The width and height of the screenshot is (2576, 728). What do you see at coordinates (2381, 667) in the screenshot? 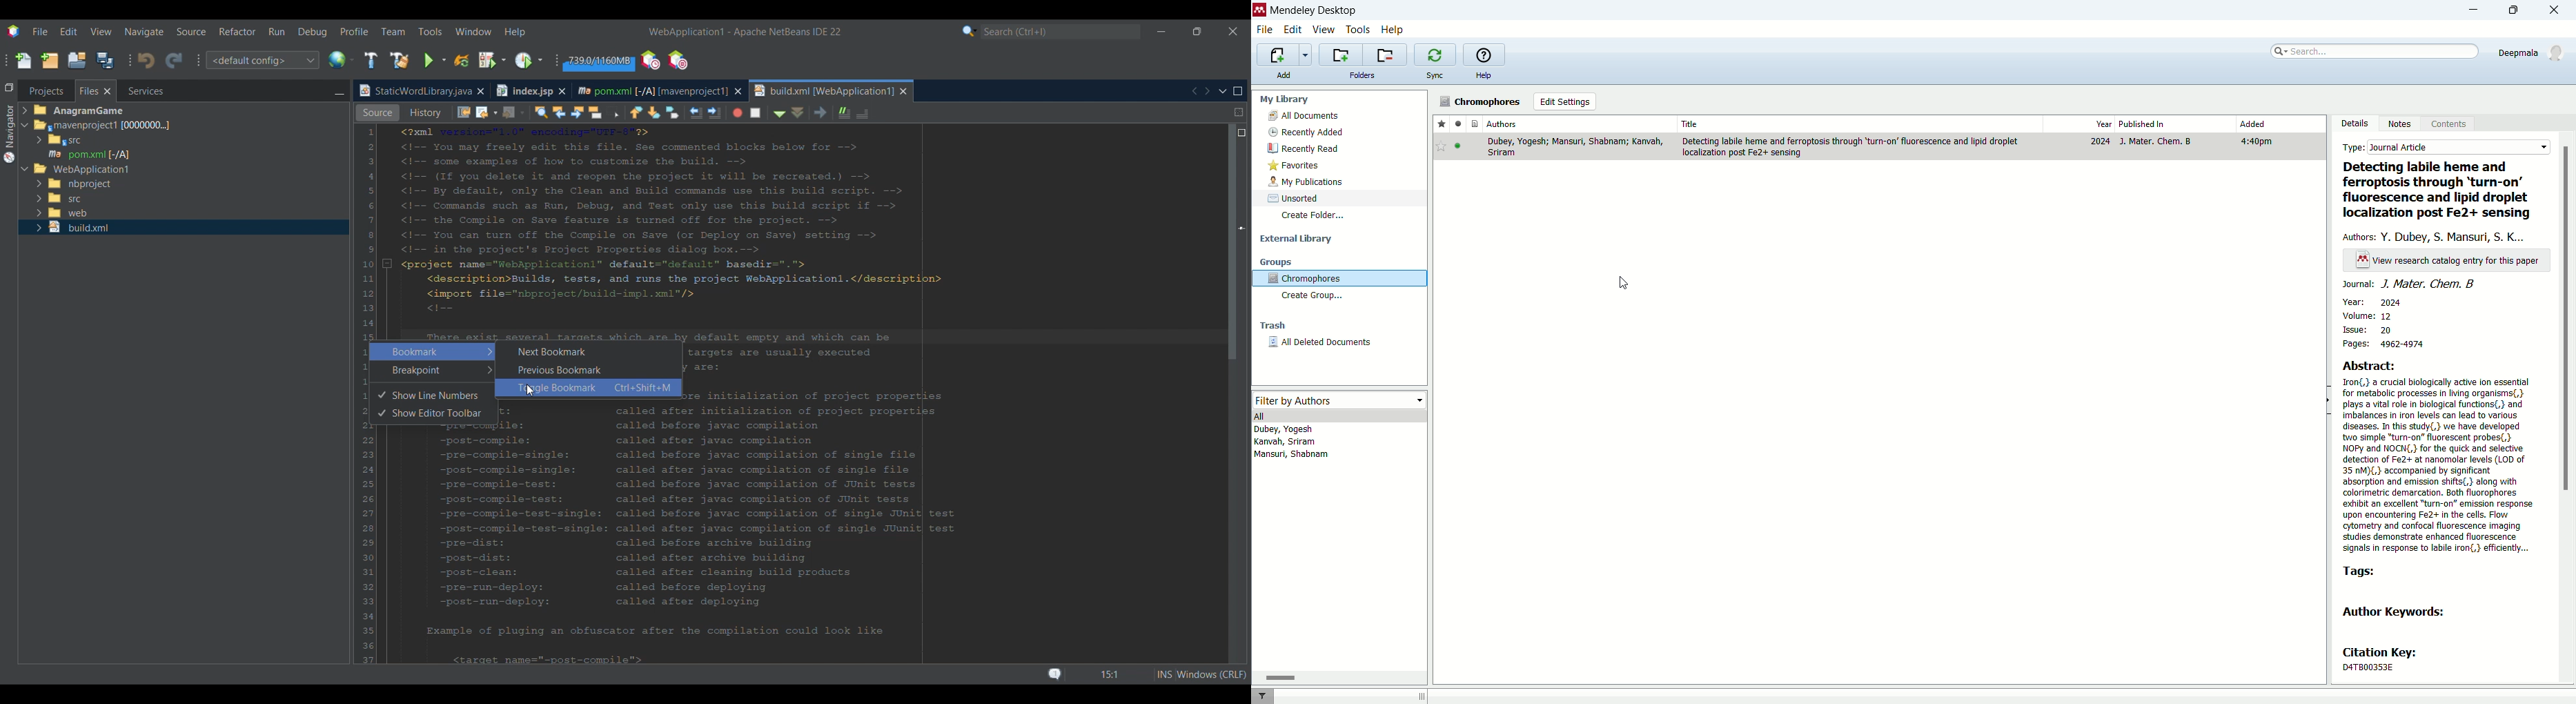
I see `| DA4TBO03S3E` at bounding box center [2381, 667].